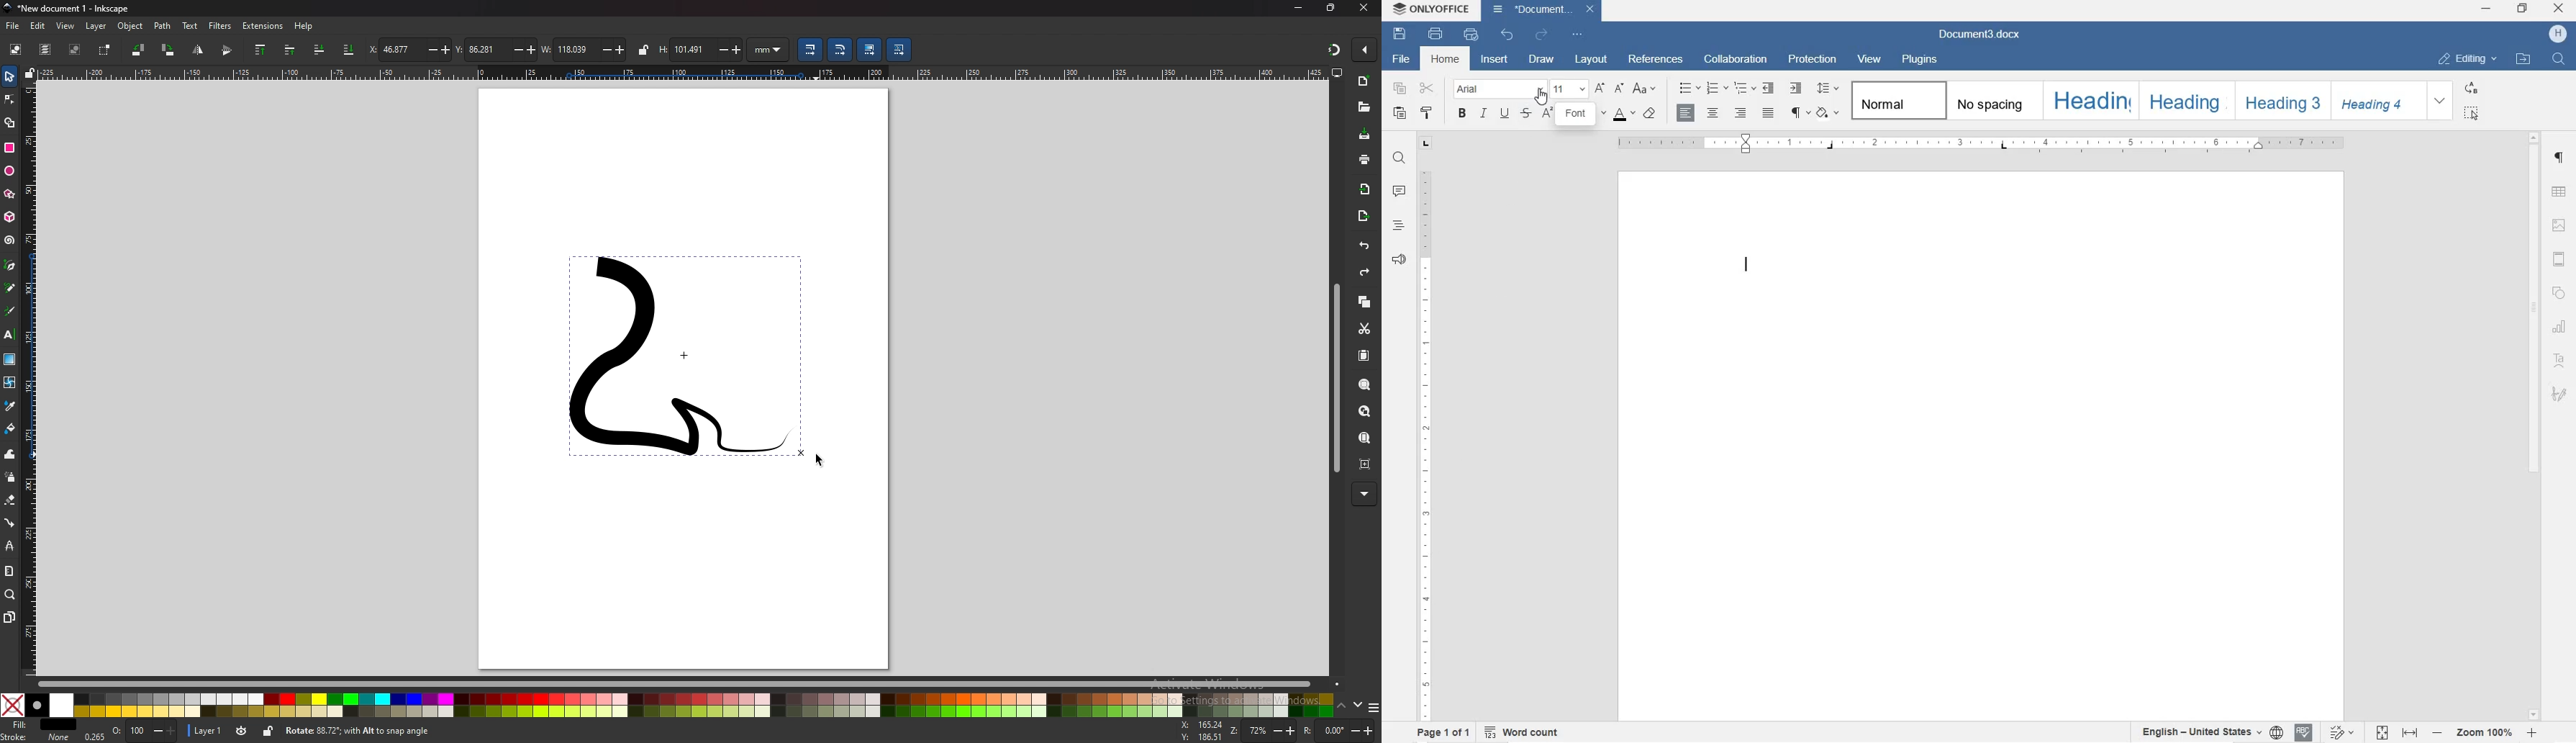 This screenshot has width=2576, height=756. What do you see at coordinates (1361, 9) in the screenshot?
I see `CLOSE` at bounding box center [1361, 9].